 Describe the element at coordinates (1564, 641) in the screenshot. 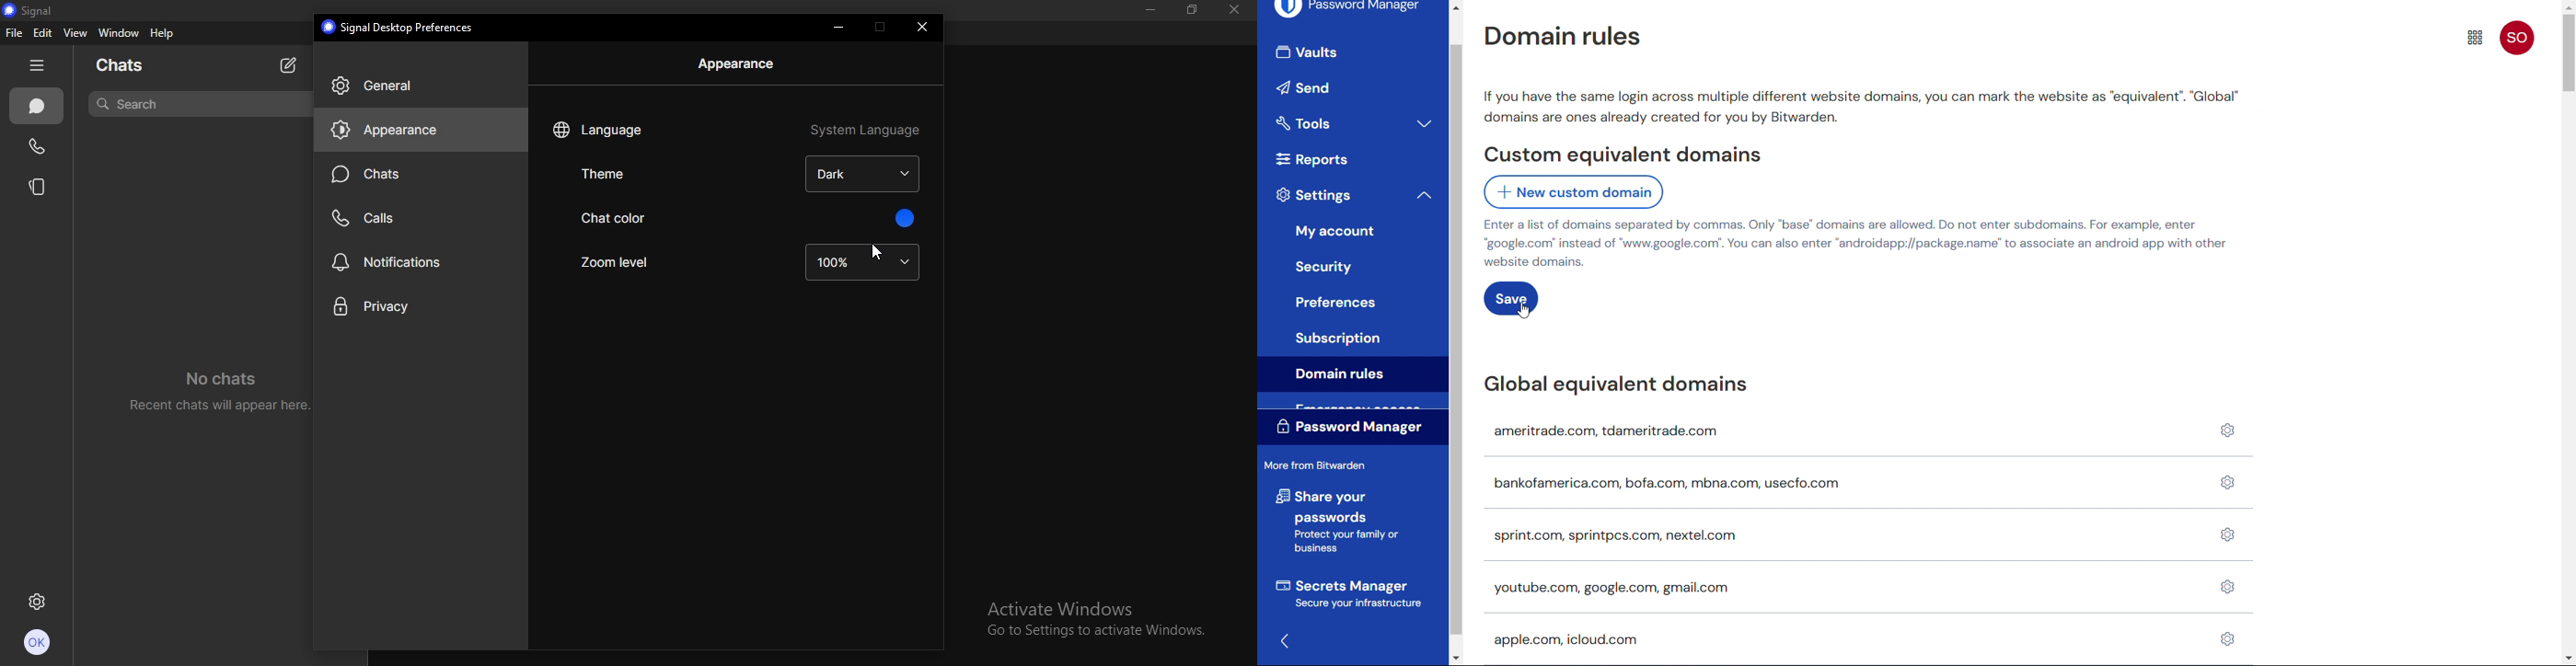

I see `apple.com, icloud.com` at that location.